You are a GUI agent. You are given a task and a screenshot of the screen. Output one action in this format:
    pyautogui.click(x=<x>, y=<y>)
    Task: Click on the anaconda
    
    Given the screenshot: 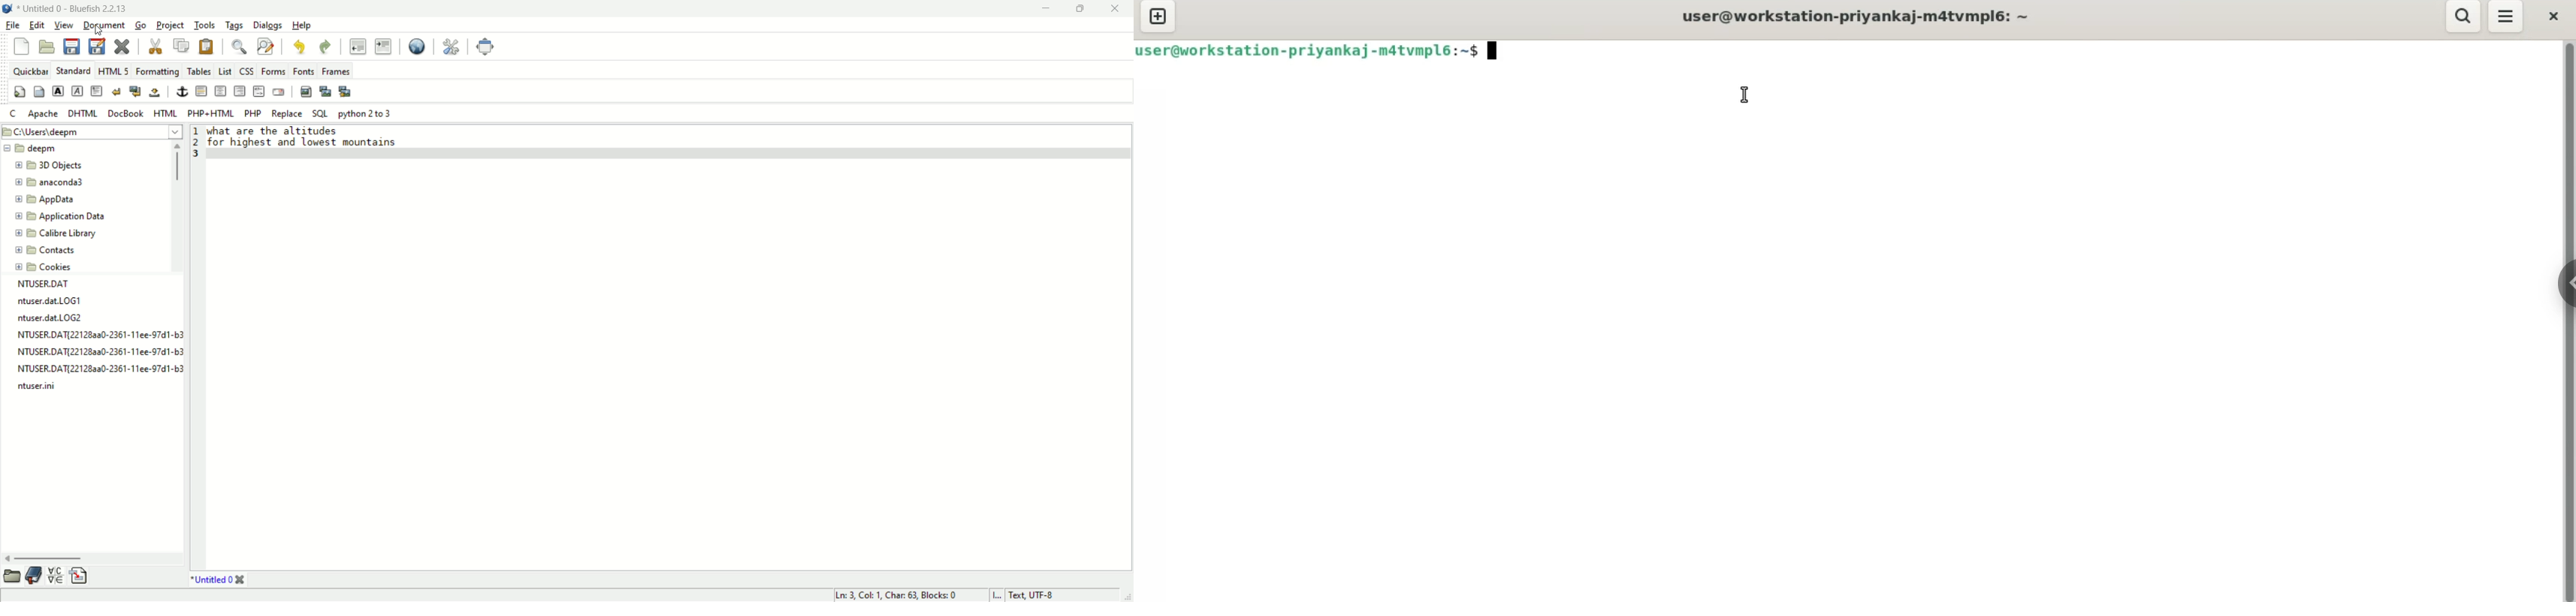 What is the action you would take?
    pyautogui.click(x=53, y=183)
    